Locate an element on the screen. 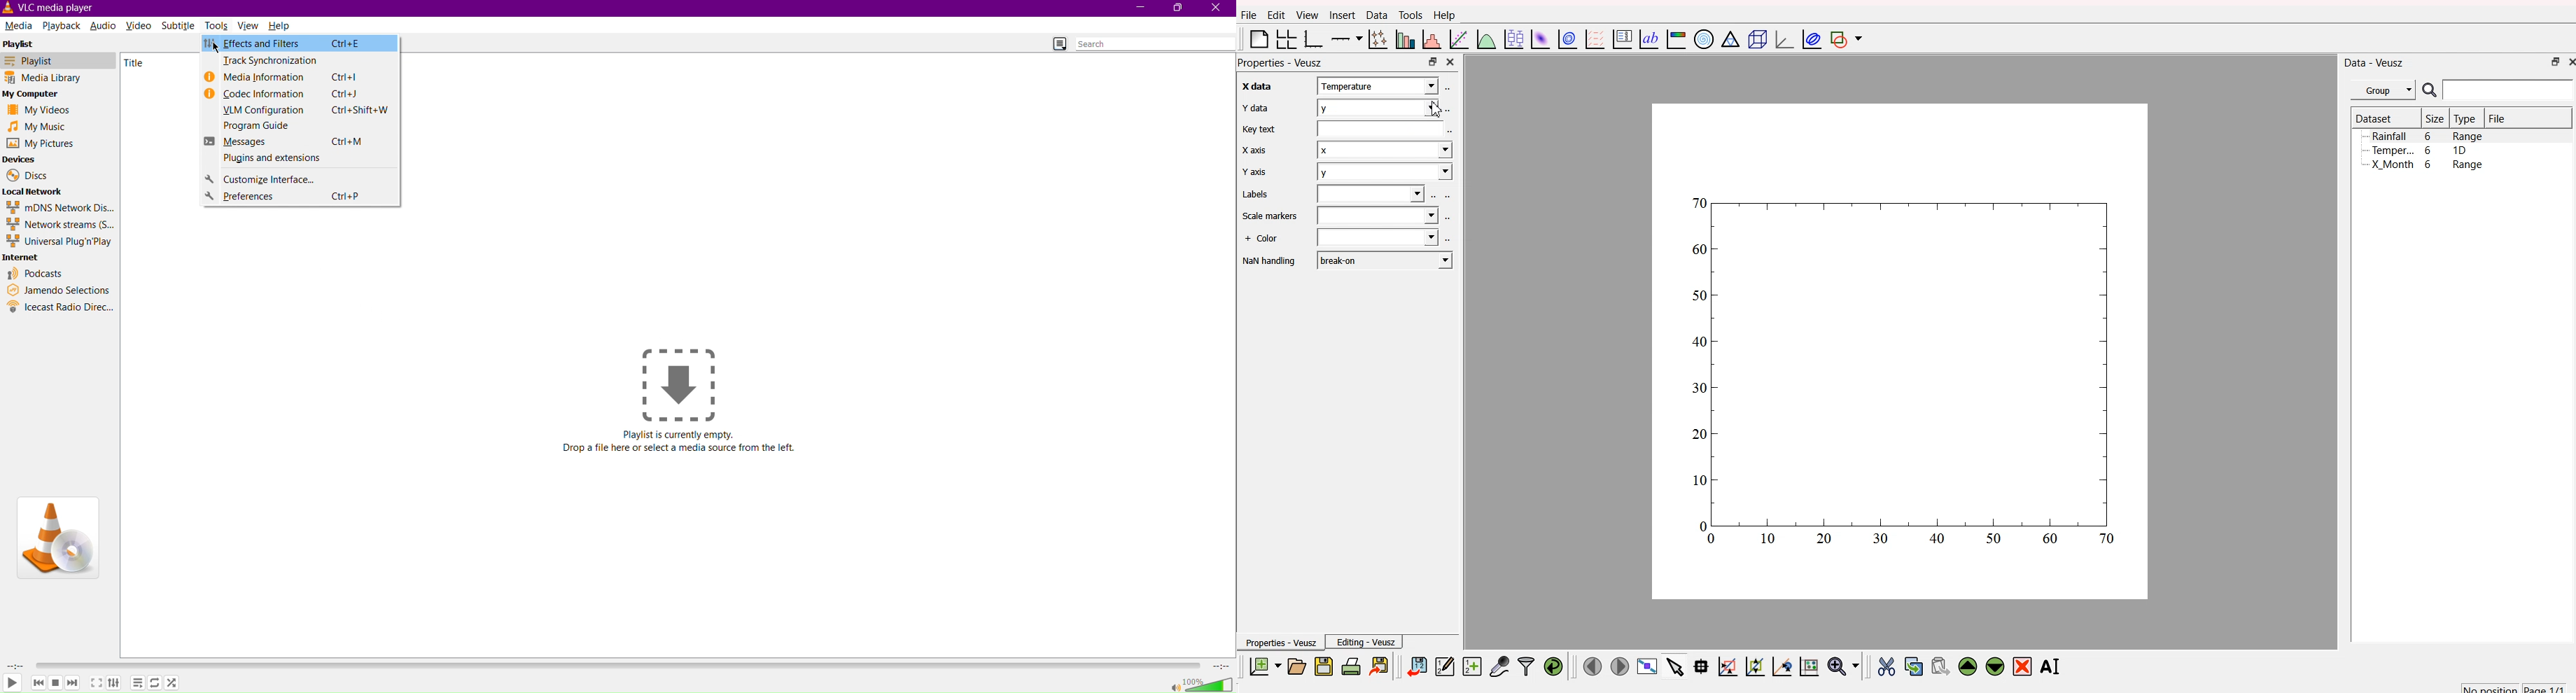  Playlist is located at coordinates (59, 60).